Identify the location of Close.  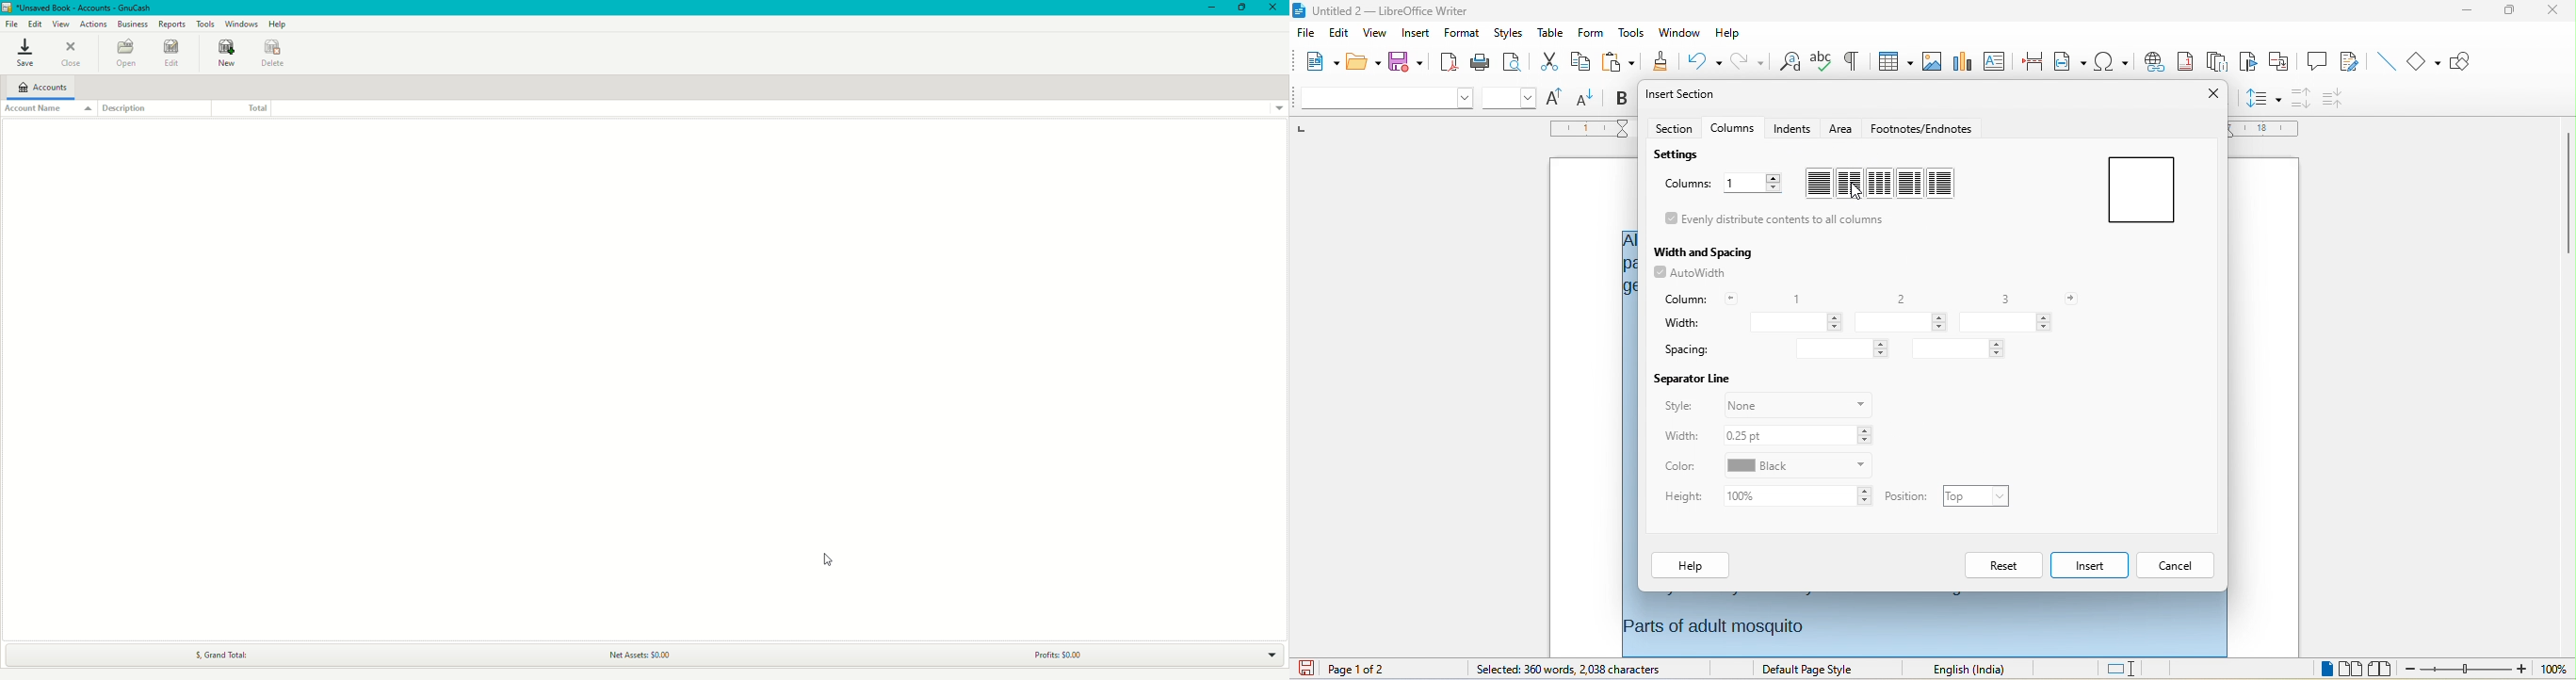
(1274, 8).